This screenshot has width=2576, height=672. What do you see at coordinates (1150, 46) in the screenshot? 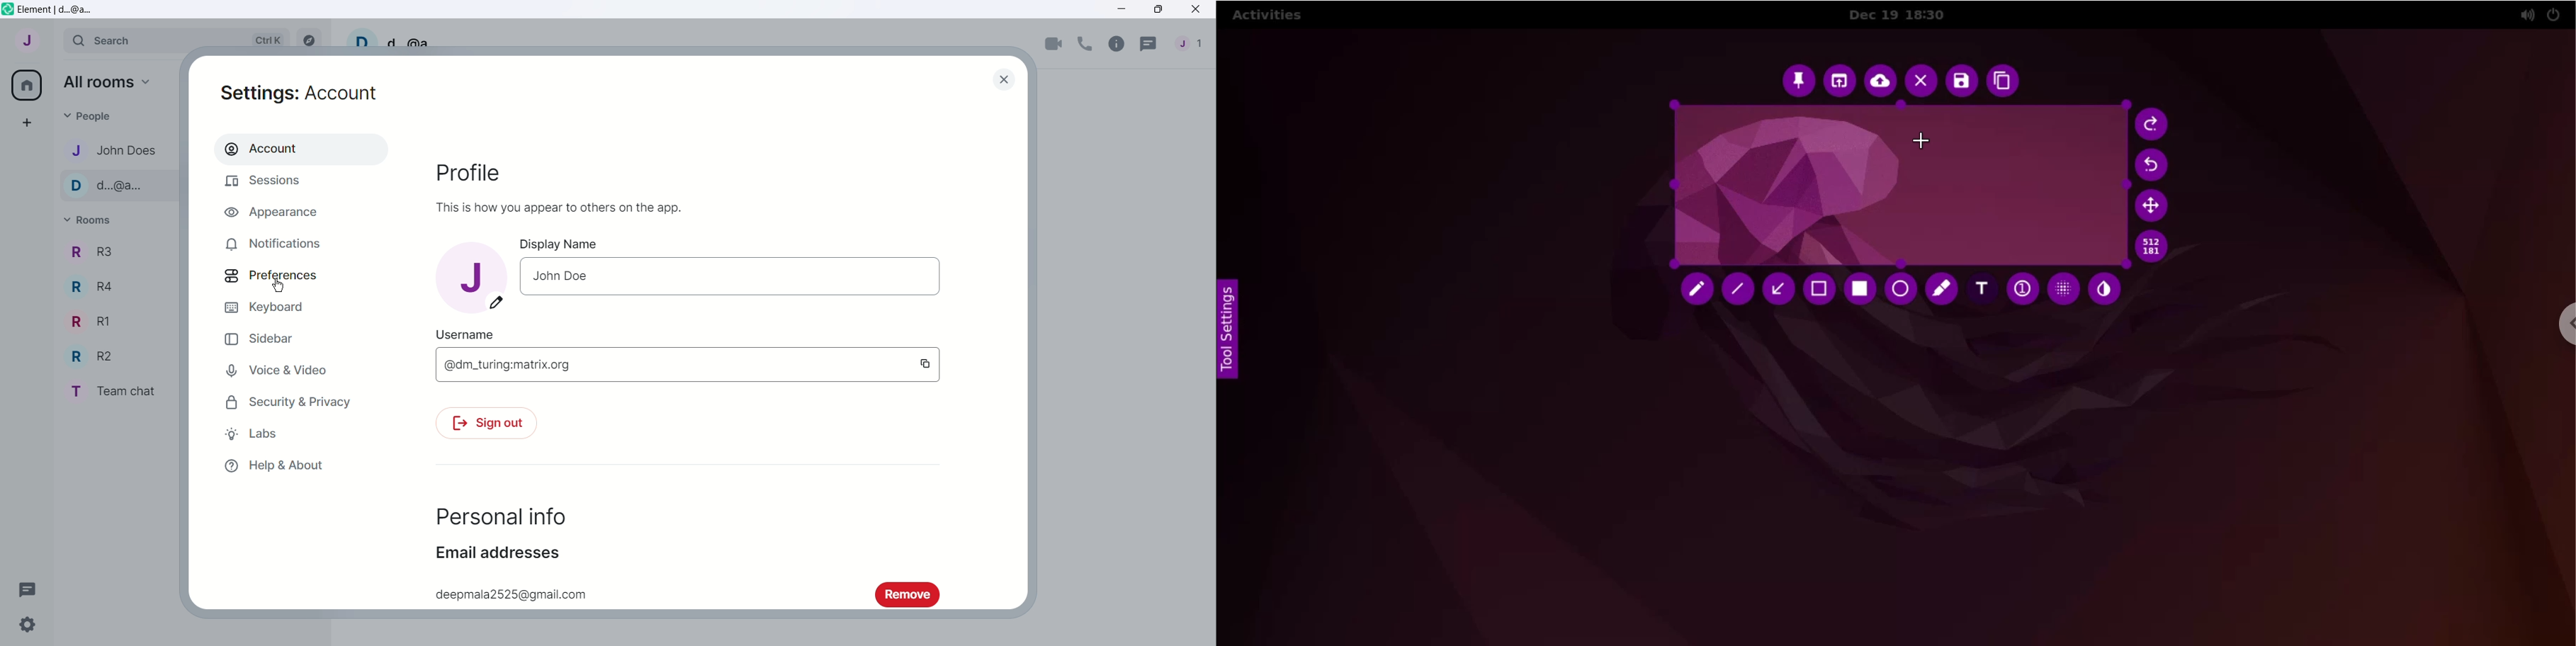
I see `Threads` at bounding box center [1150, 46].